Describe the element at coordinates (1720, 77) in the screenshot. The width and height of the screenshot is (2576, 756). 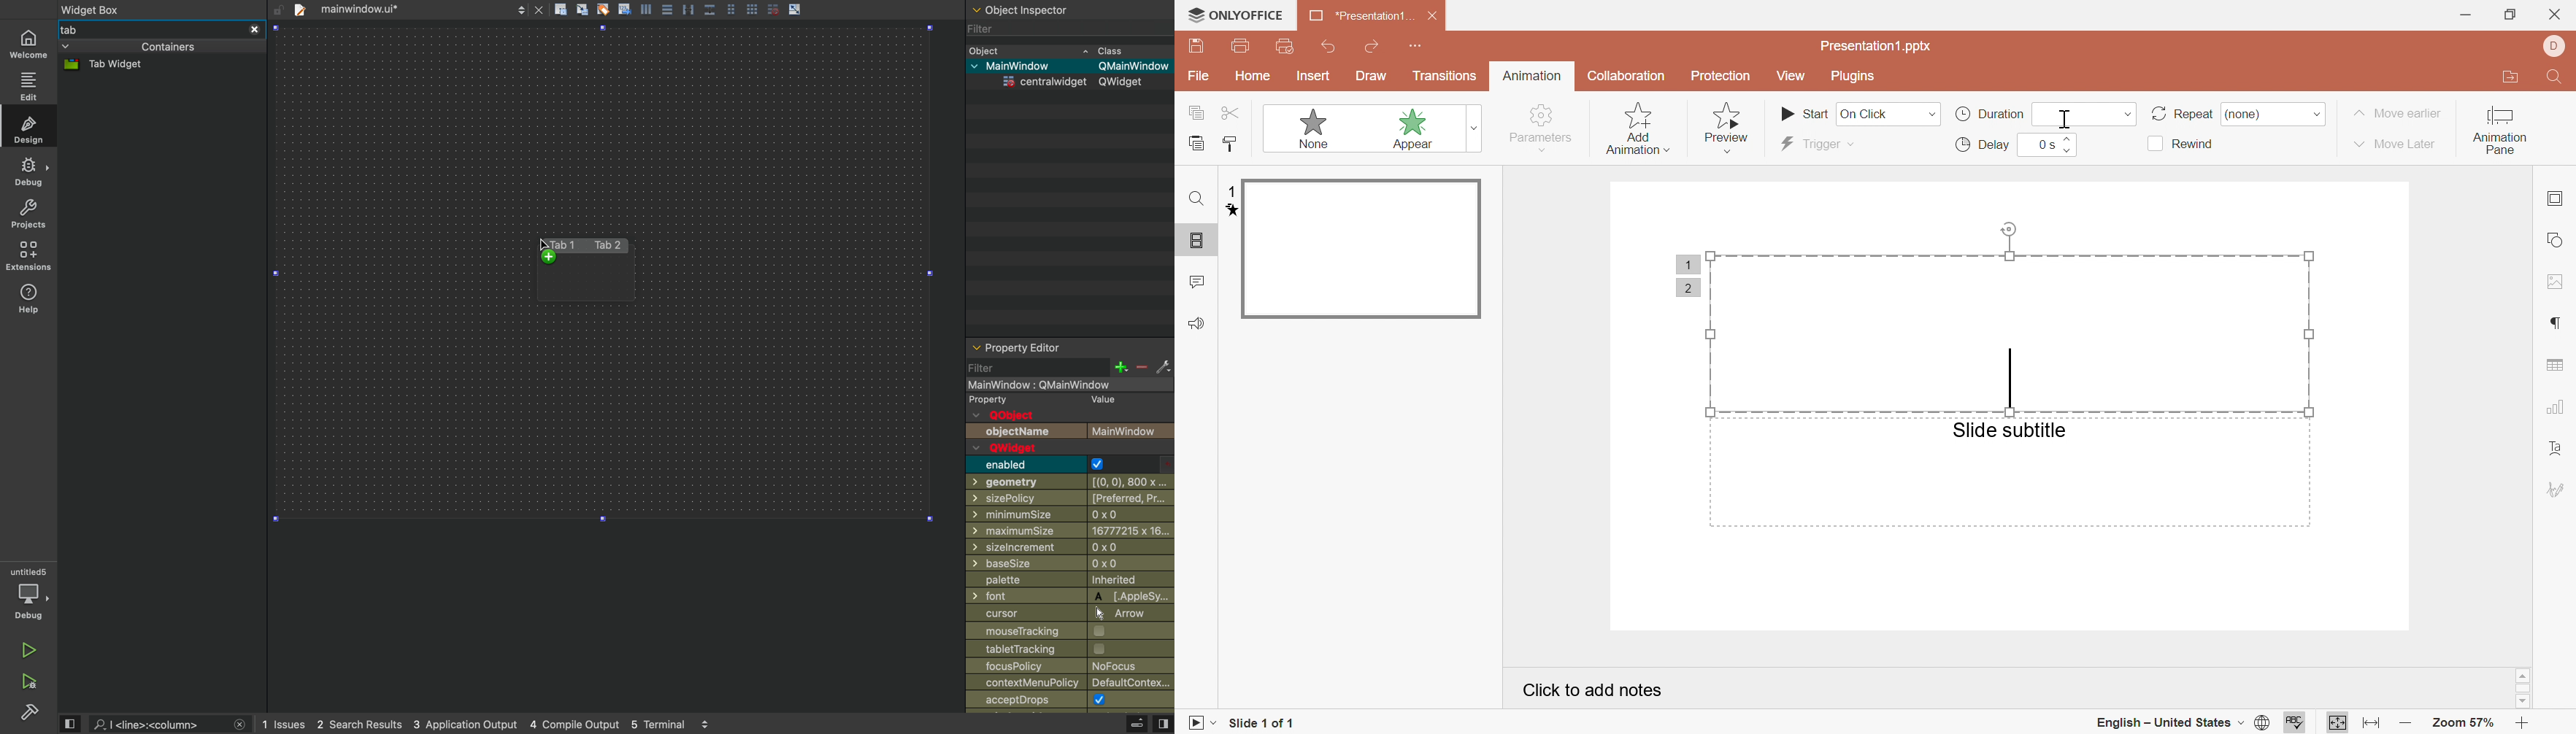
I see `protection` at that location.